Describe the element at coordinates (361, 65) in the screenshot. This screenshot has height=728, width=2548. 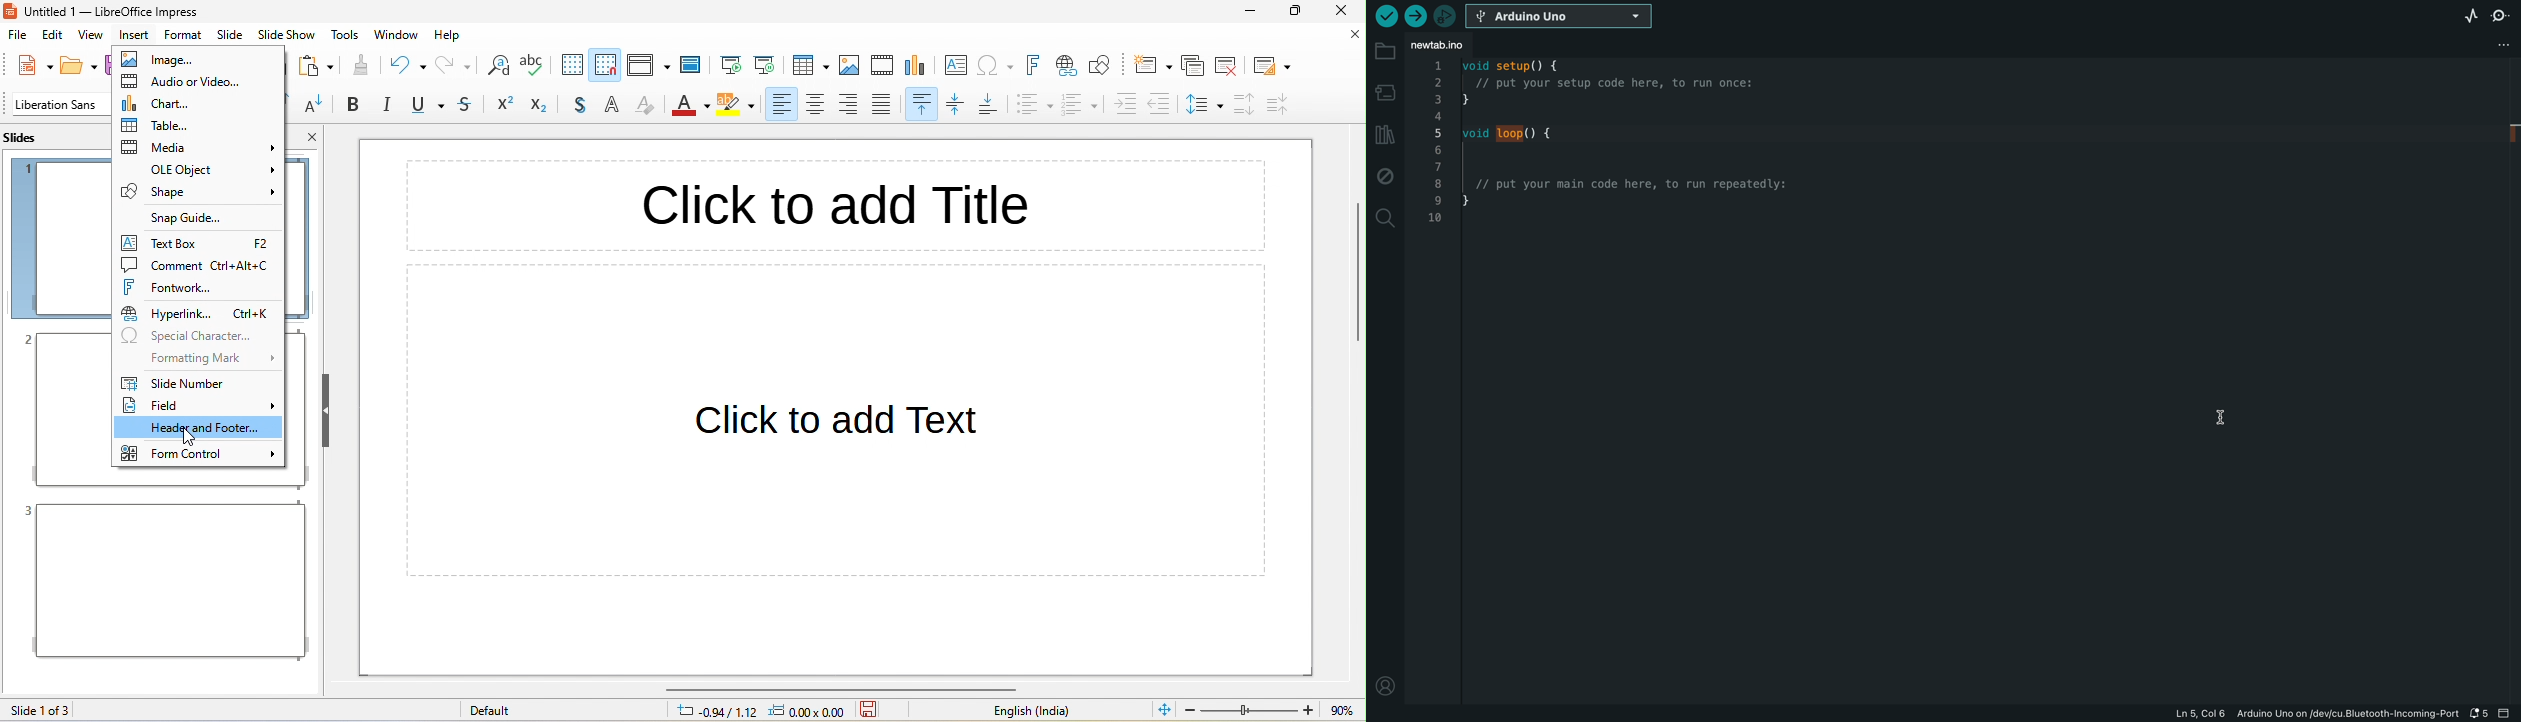
I see `clone formatting` at that location.